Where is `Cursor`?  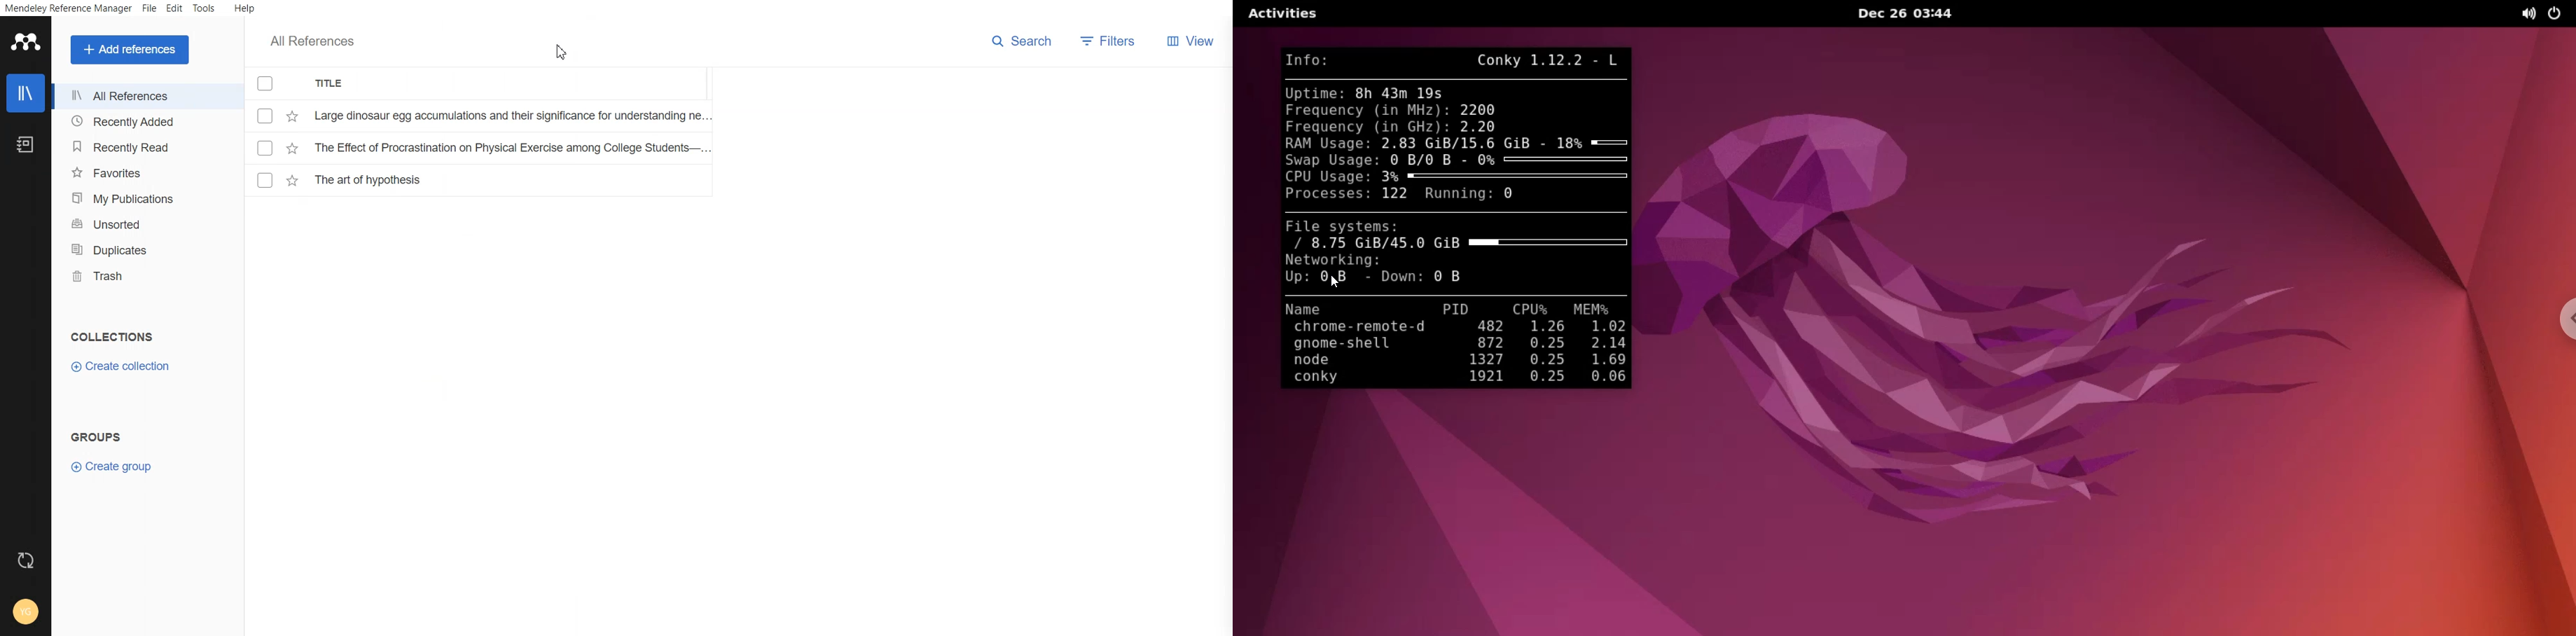
Cursor is located at coordinates (561, 51).